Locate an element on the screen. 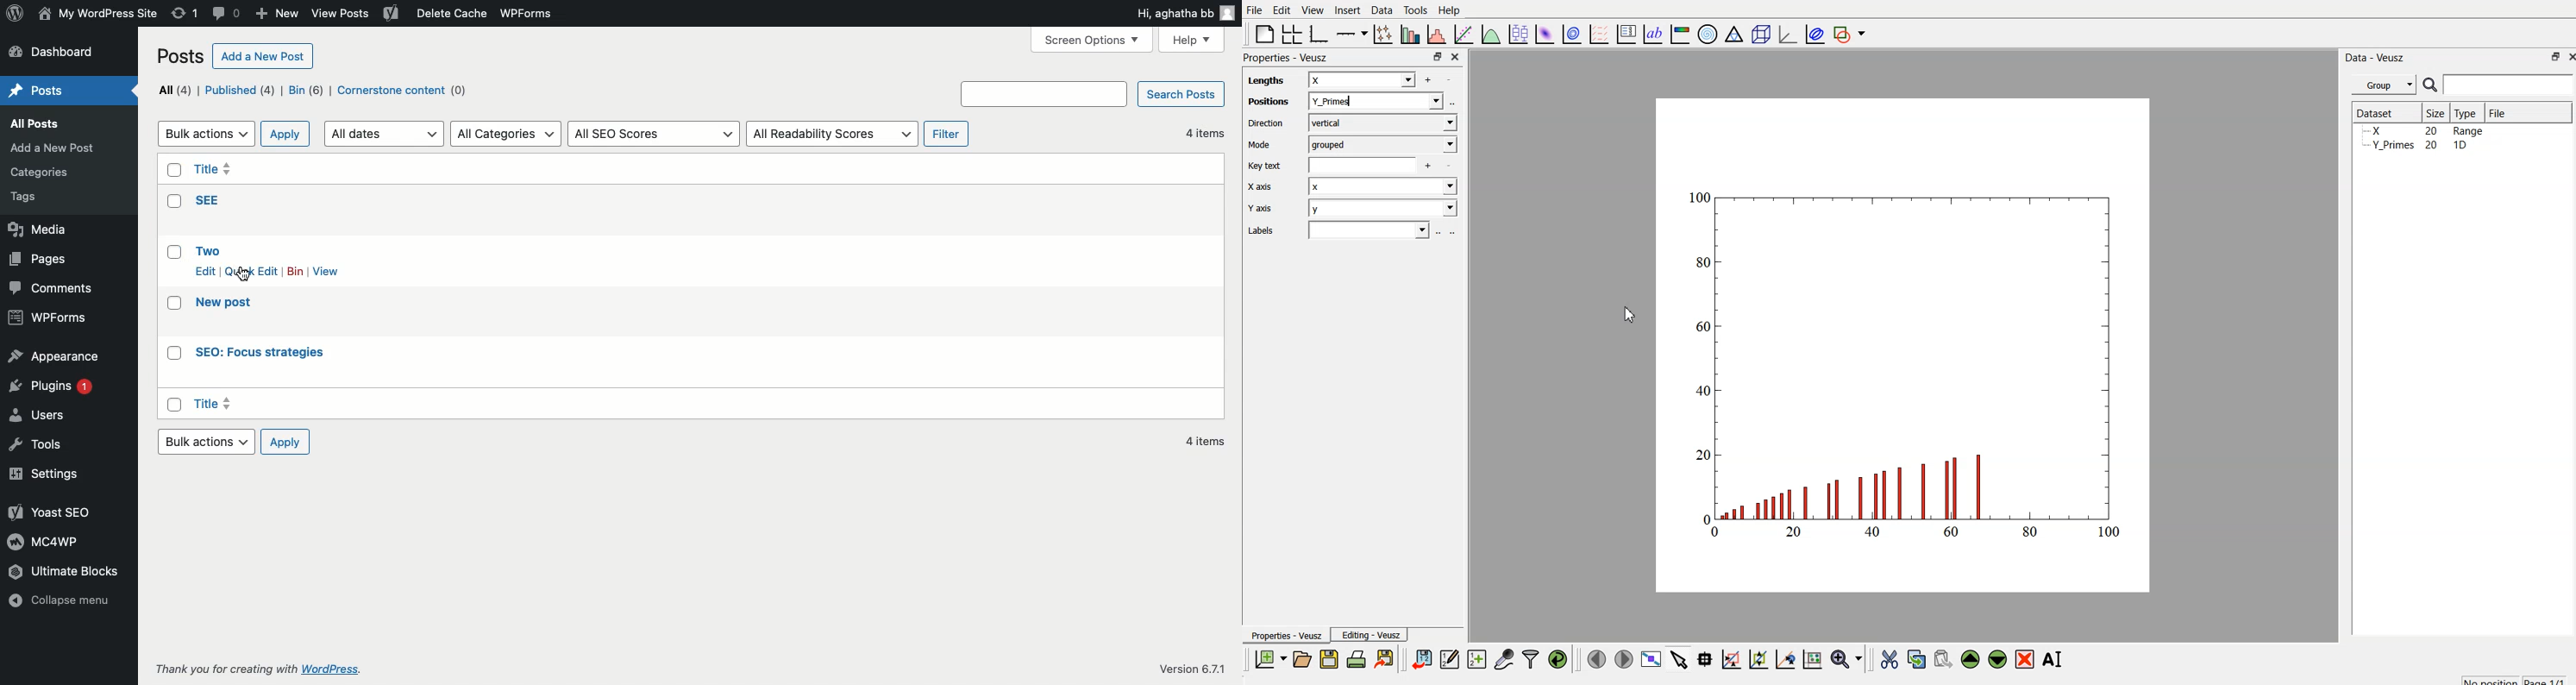 Image resolution: width=2576 pixels, height=700 pixels. 4 items is located at coordinates (1201, 134).